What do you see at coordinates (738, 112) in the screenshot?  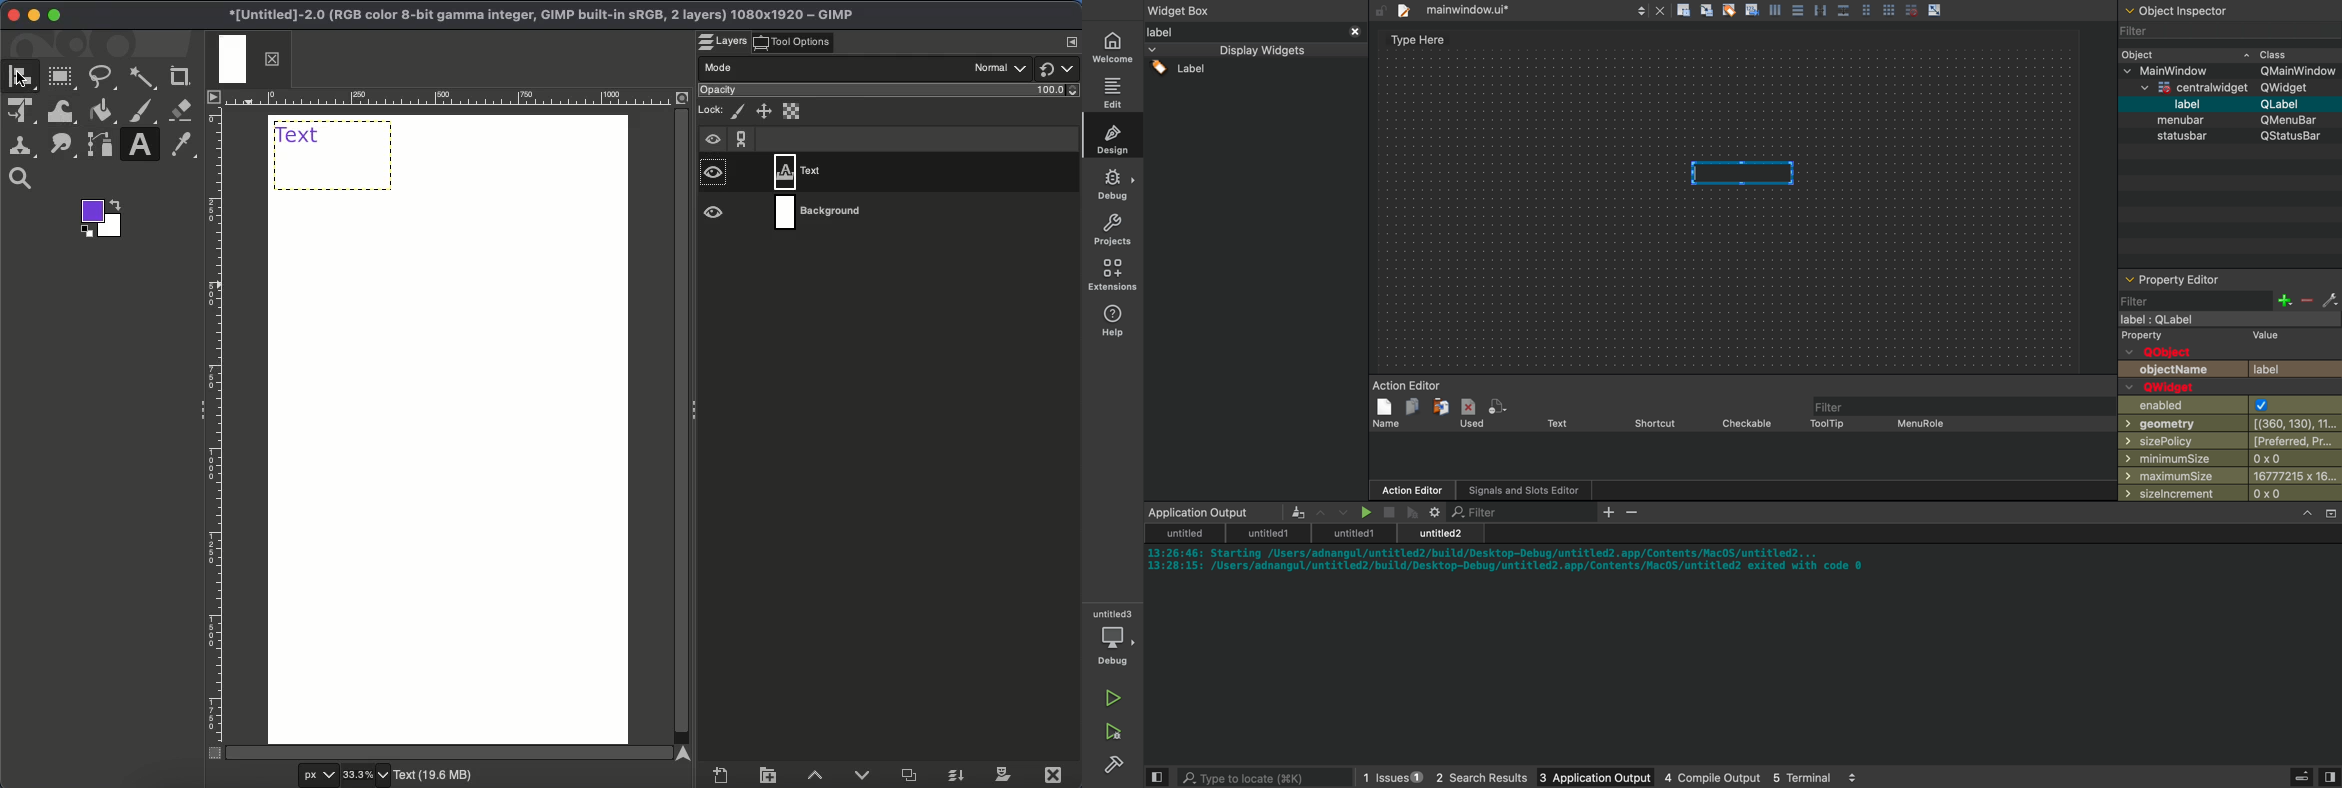 I see `Pixels` at bounding box center [738, 112].